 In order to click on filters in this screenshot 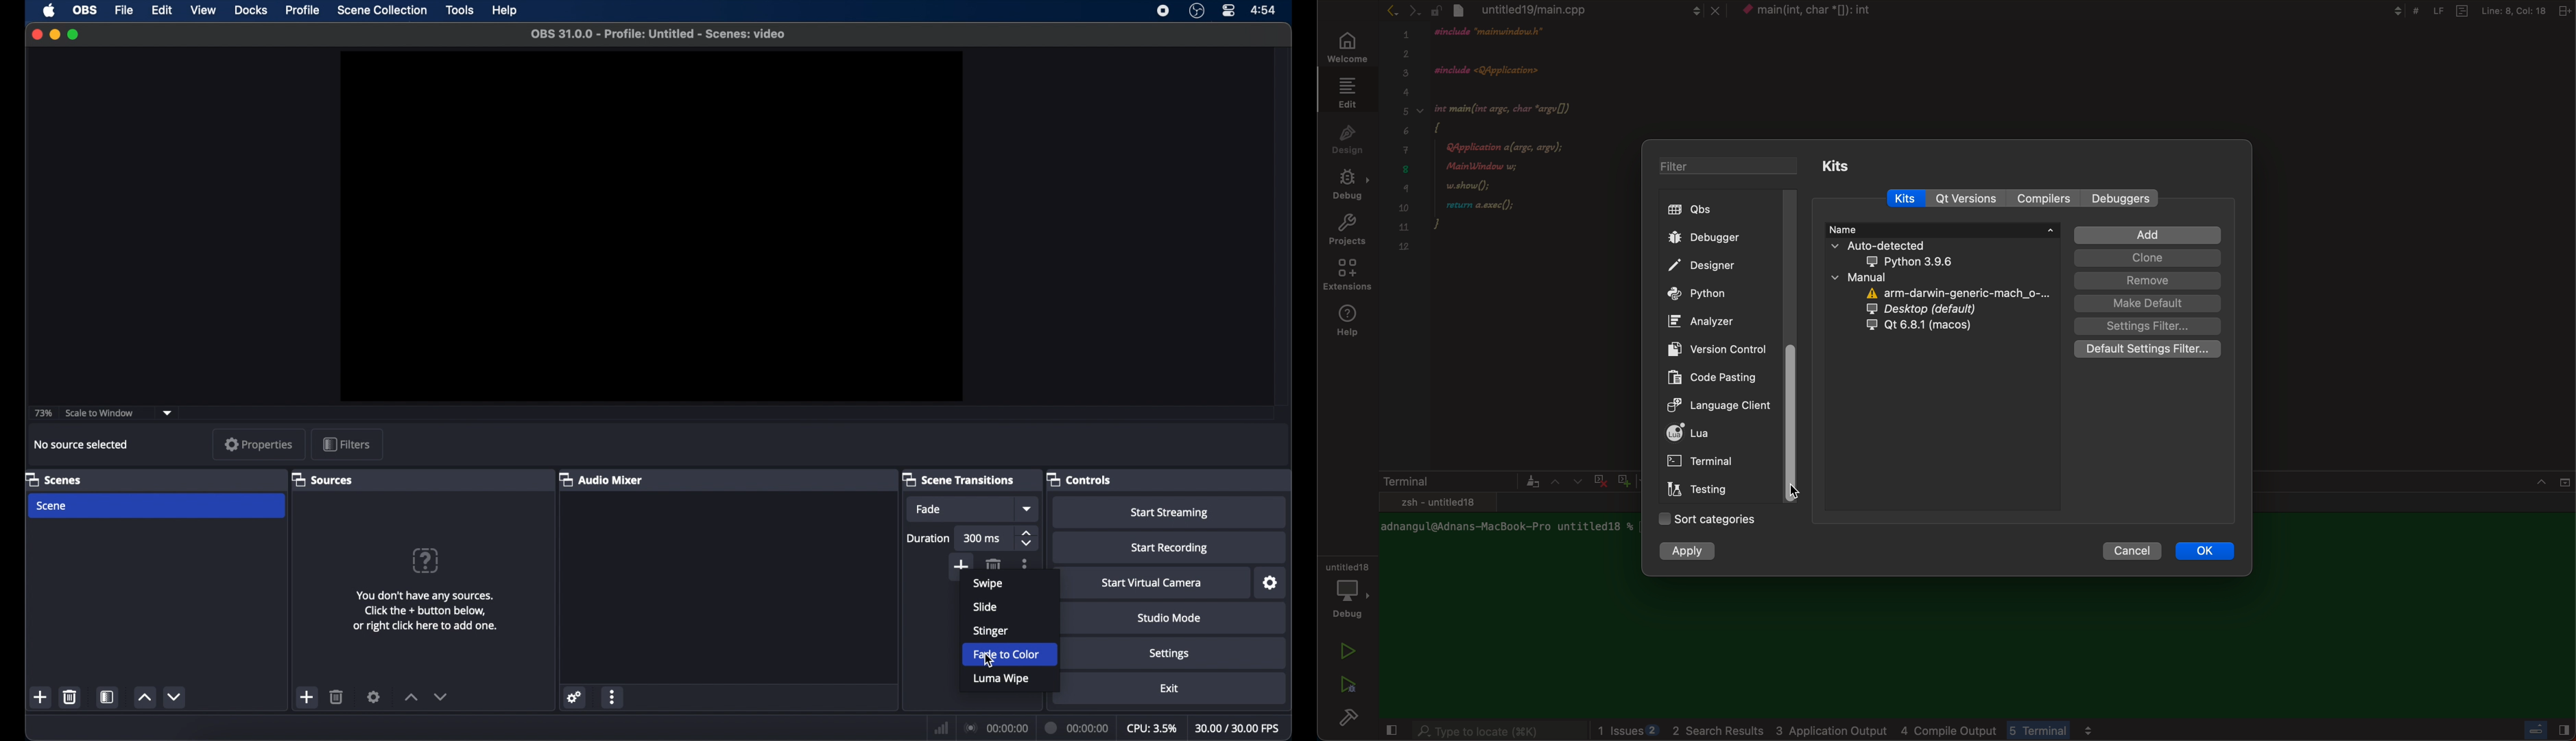, I will do `click(346, 444)`.